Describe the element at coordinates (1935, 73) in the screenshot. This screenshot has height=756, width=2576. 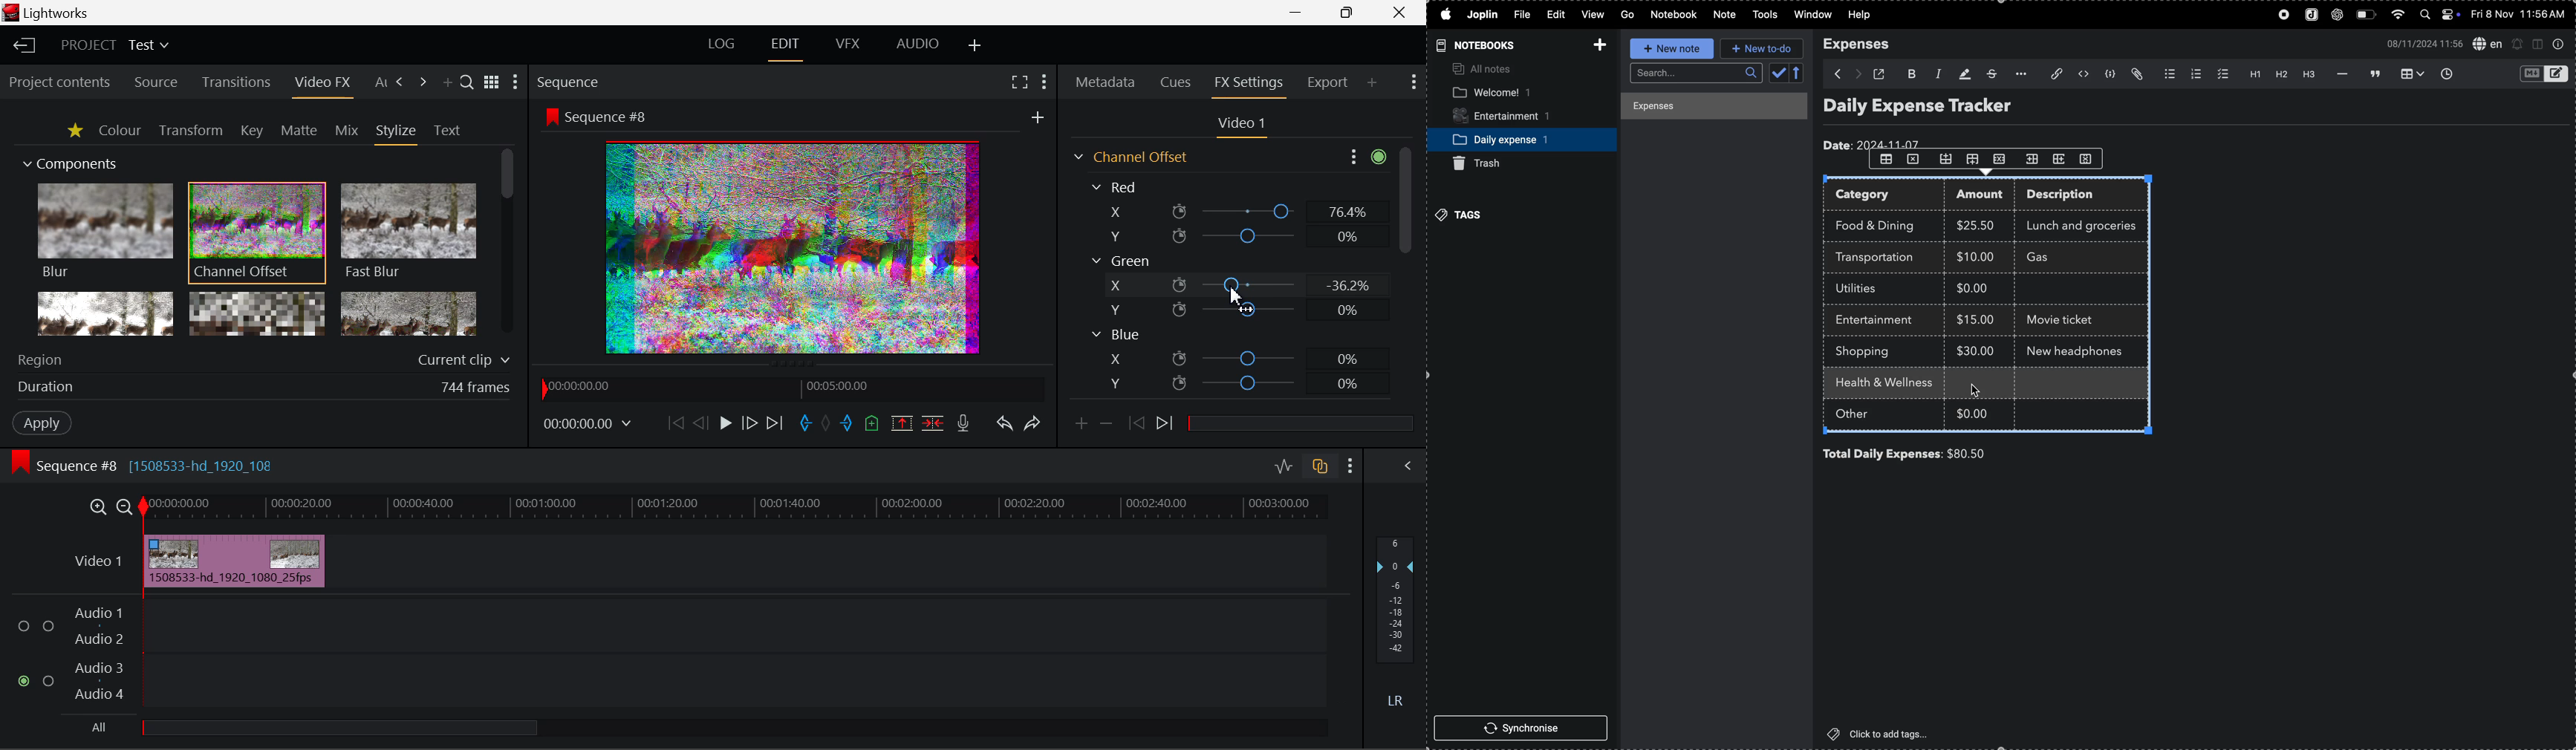
I see `italic` at that location.